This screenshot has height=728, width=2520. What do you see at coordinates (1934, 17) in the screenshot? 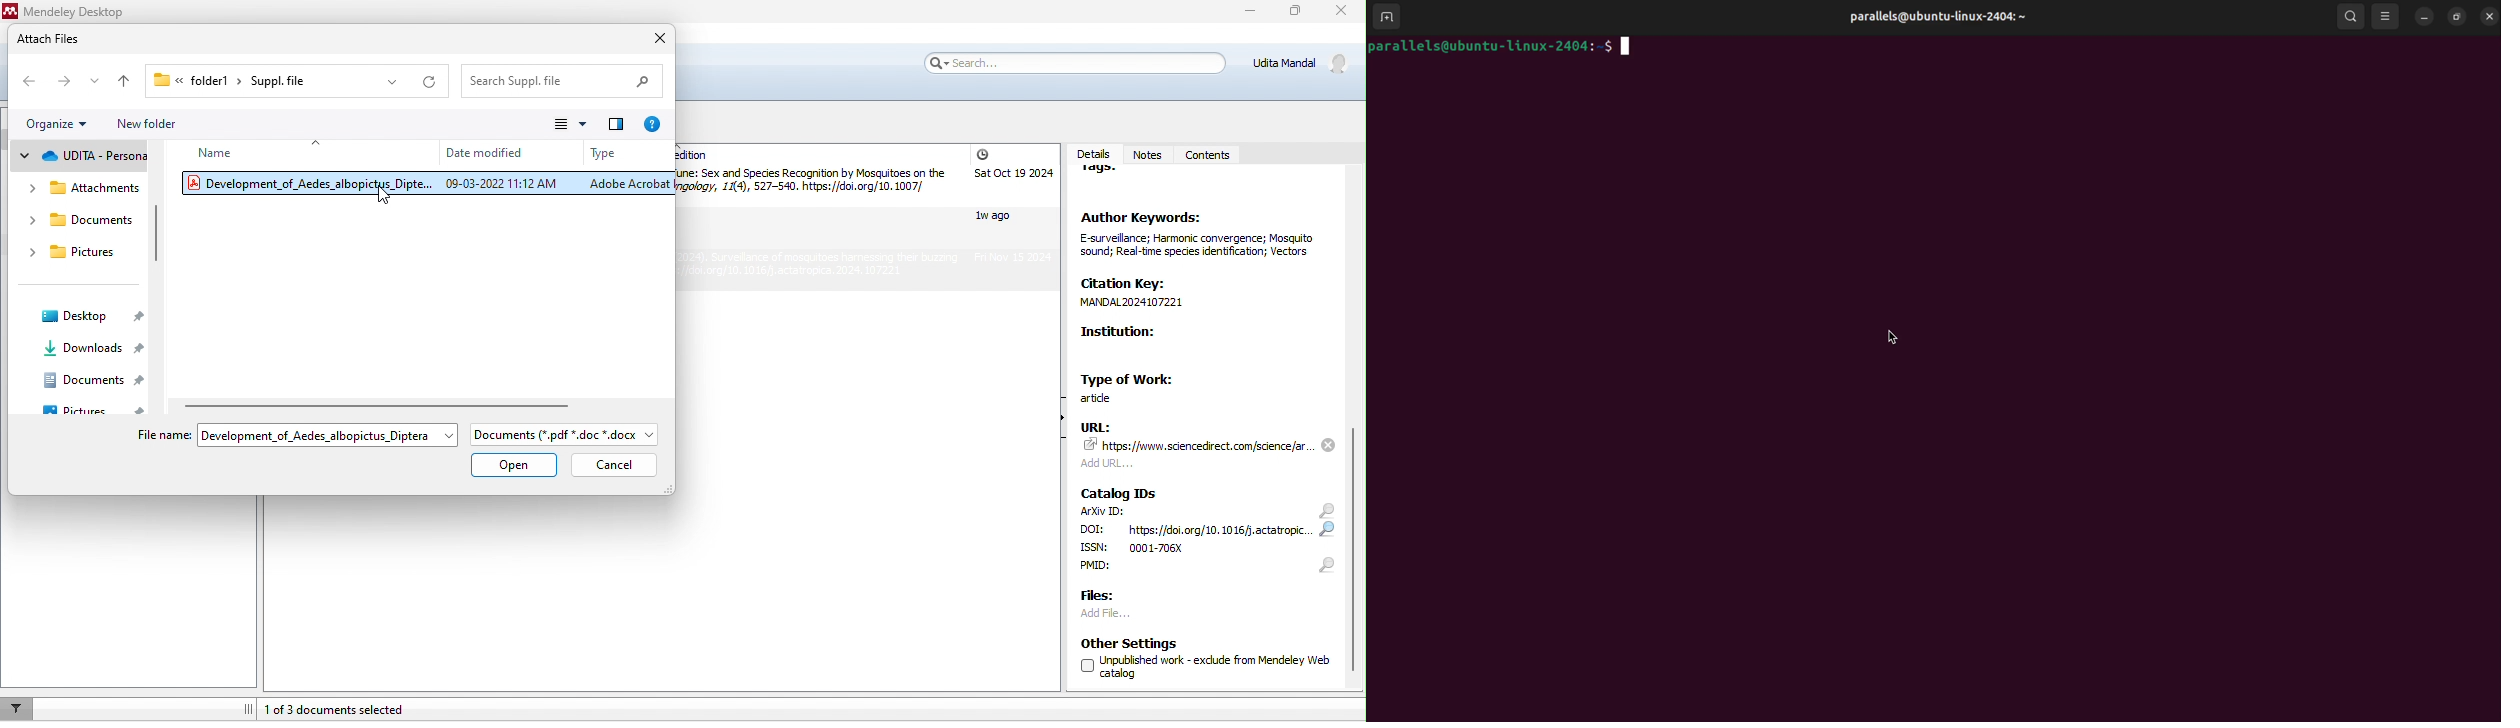
I see `parallels ubuntu linux profile` at bounding box center [1934, 17].